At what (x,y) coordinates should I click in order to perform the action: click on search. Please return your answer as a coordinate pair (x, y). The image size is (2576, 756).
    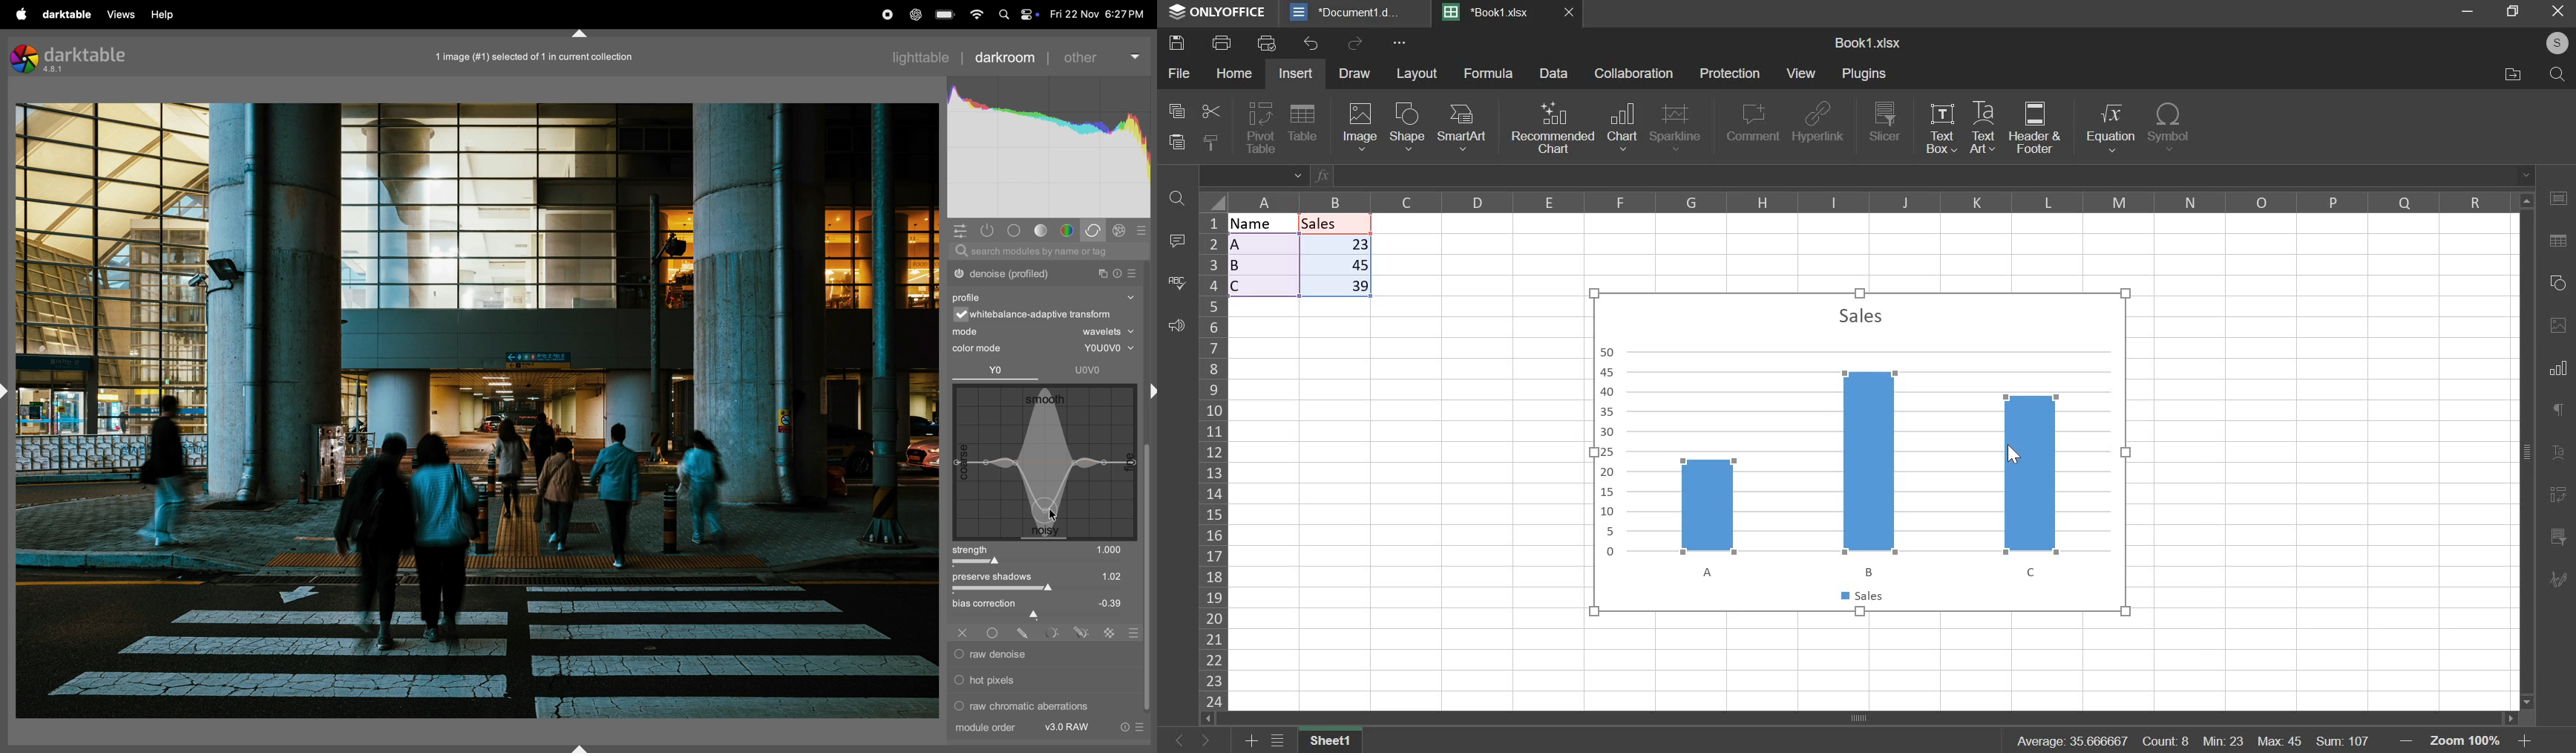
    Looking at the image, I should click on (2557, 76).